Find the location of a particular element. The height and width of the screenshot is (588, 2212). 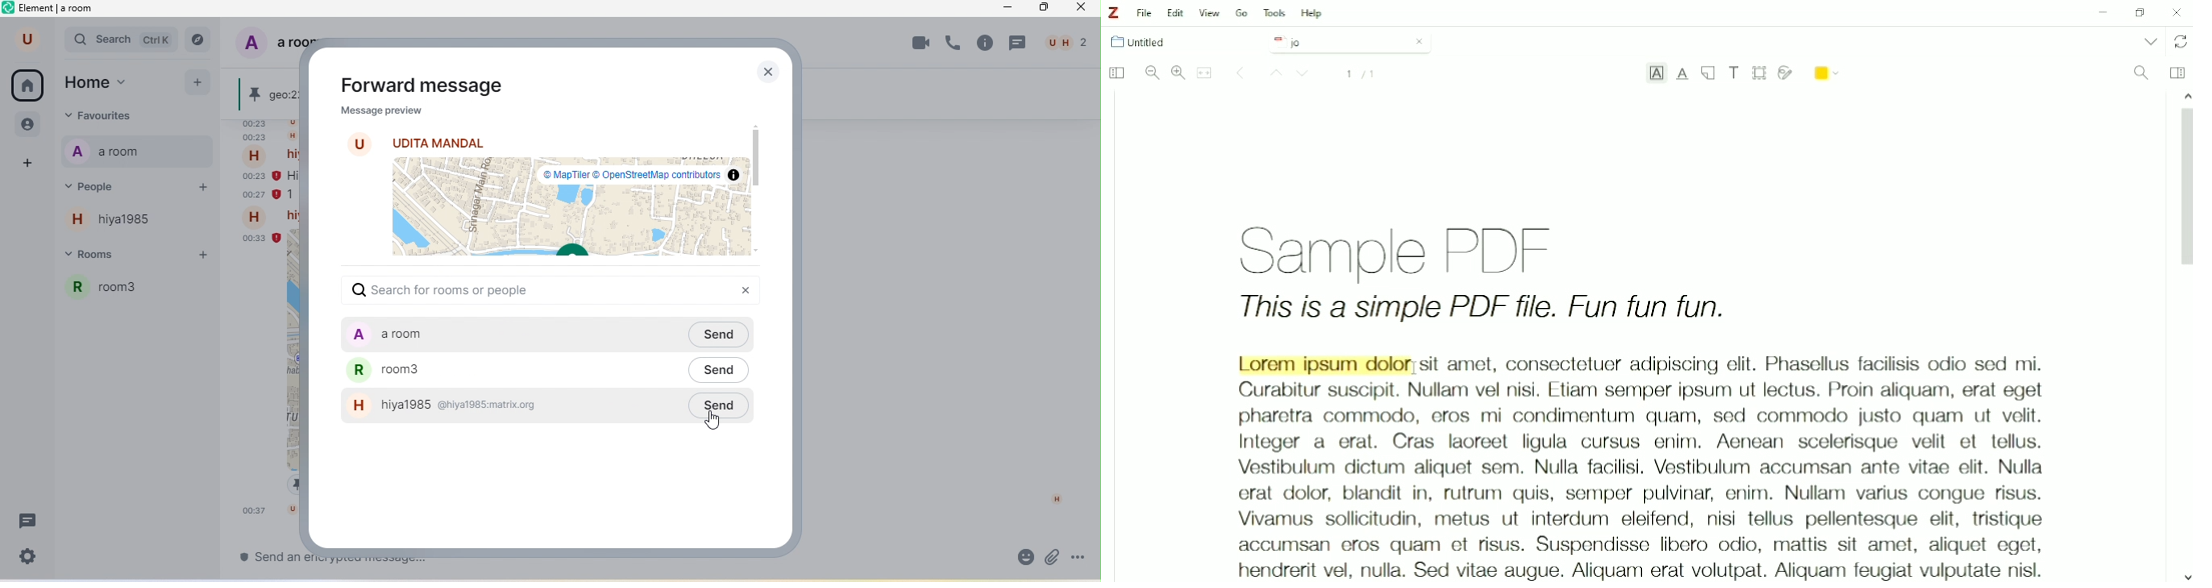

Minimize is located at coordinates (2100, 14).